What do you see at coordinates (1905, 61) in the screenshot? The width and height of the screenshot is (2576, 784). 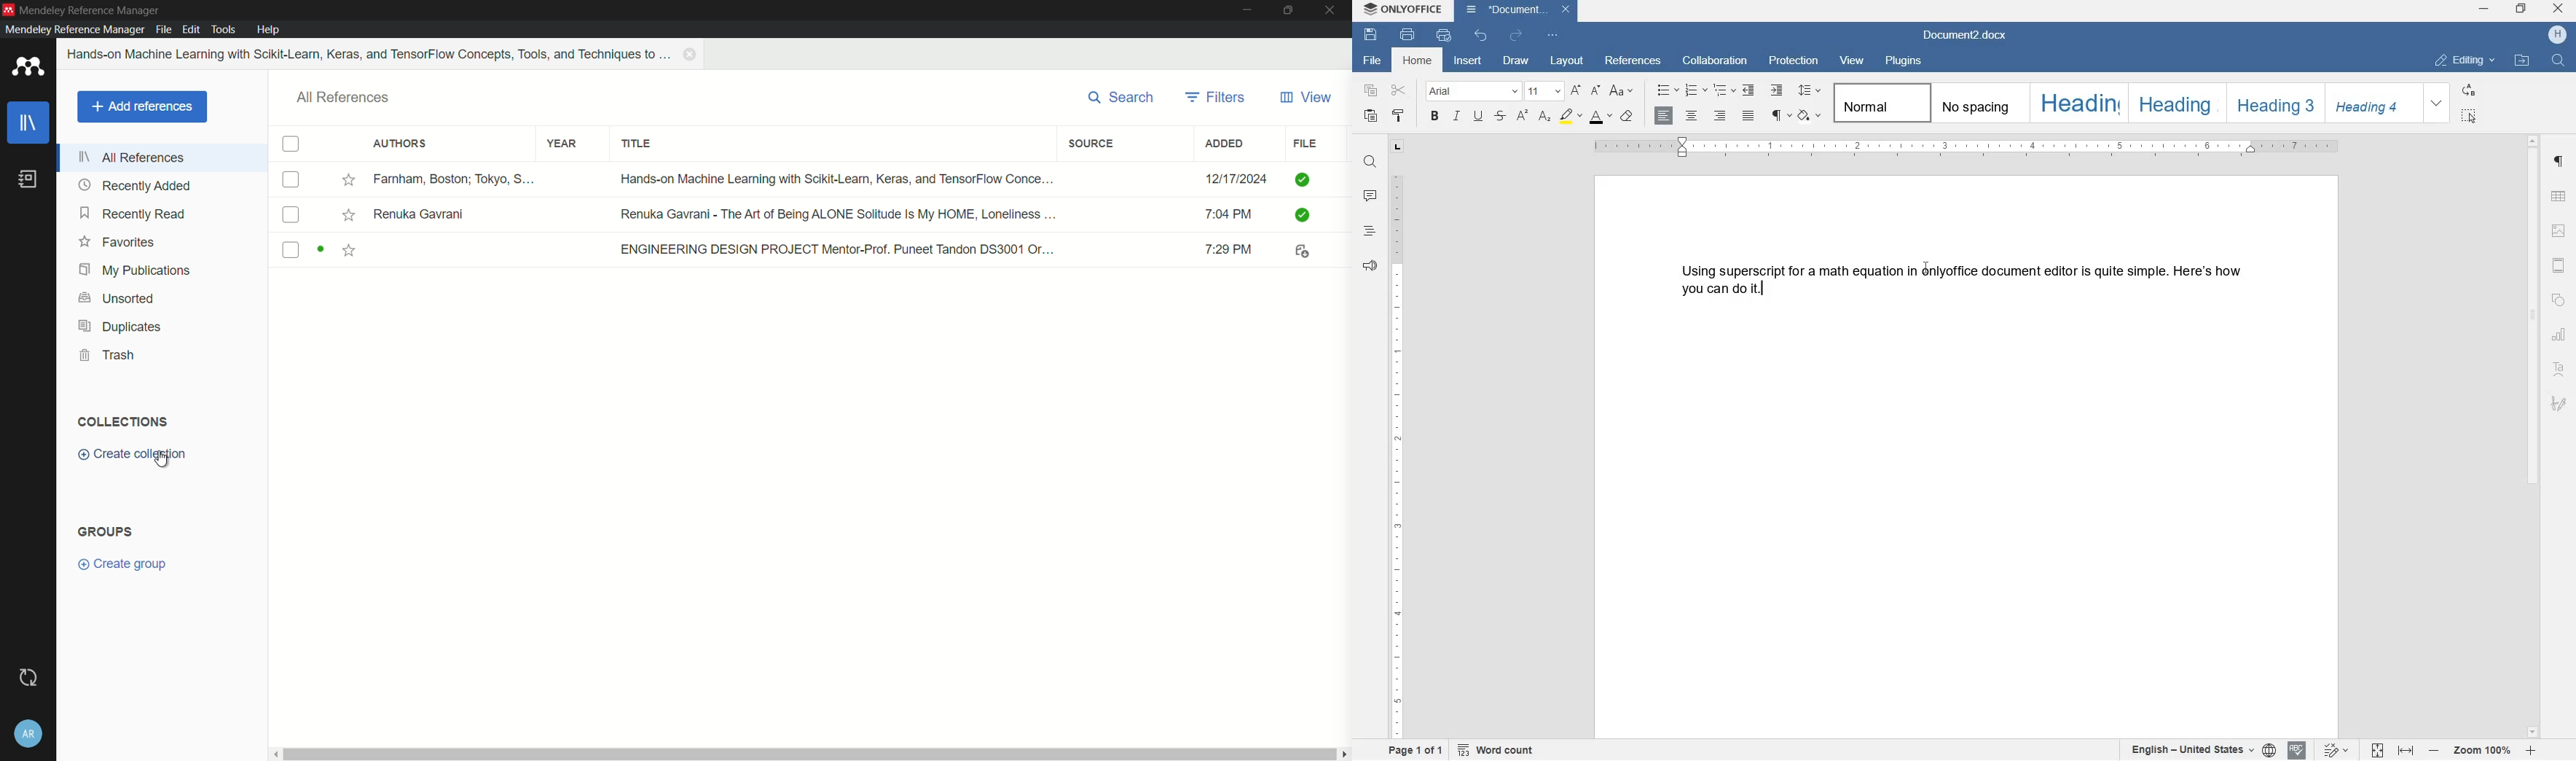 I see `plugins` at bounding box center [1905, 61].